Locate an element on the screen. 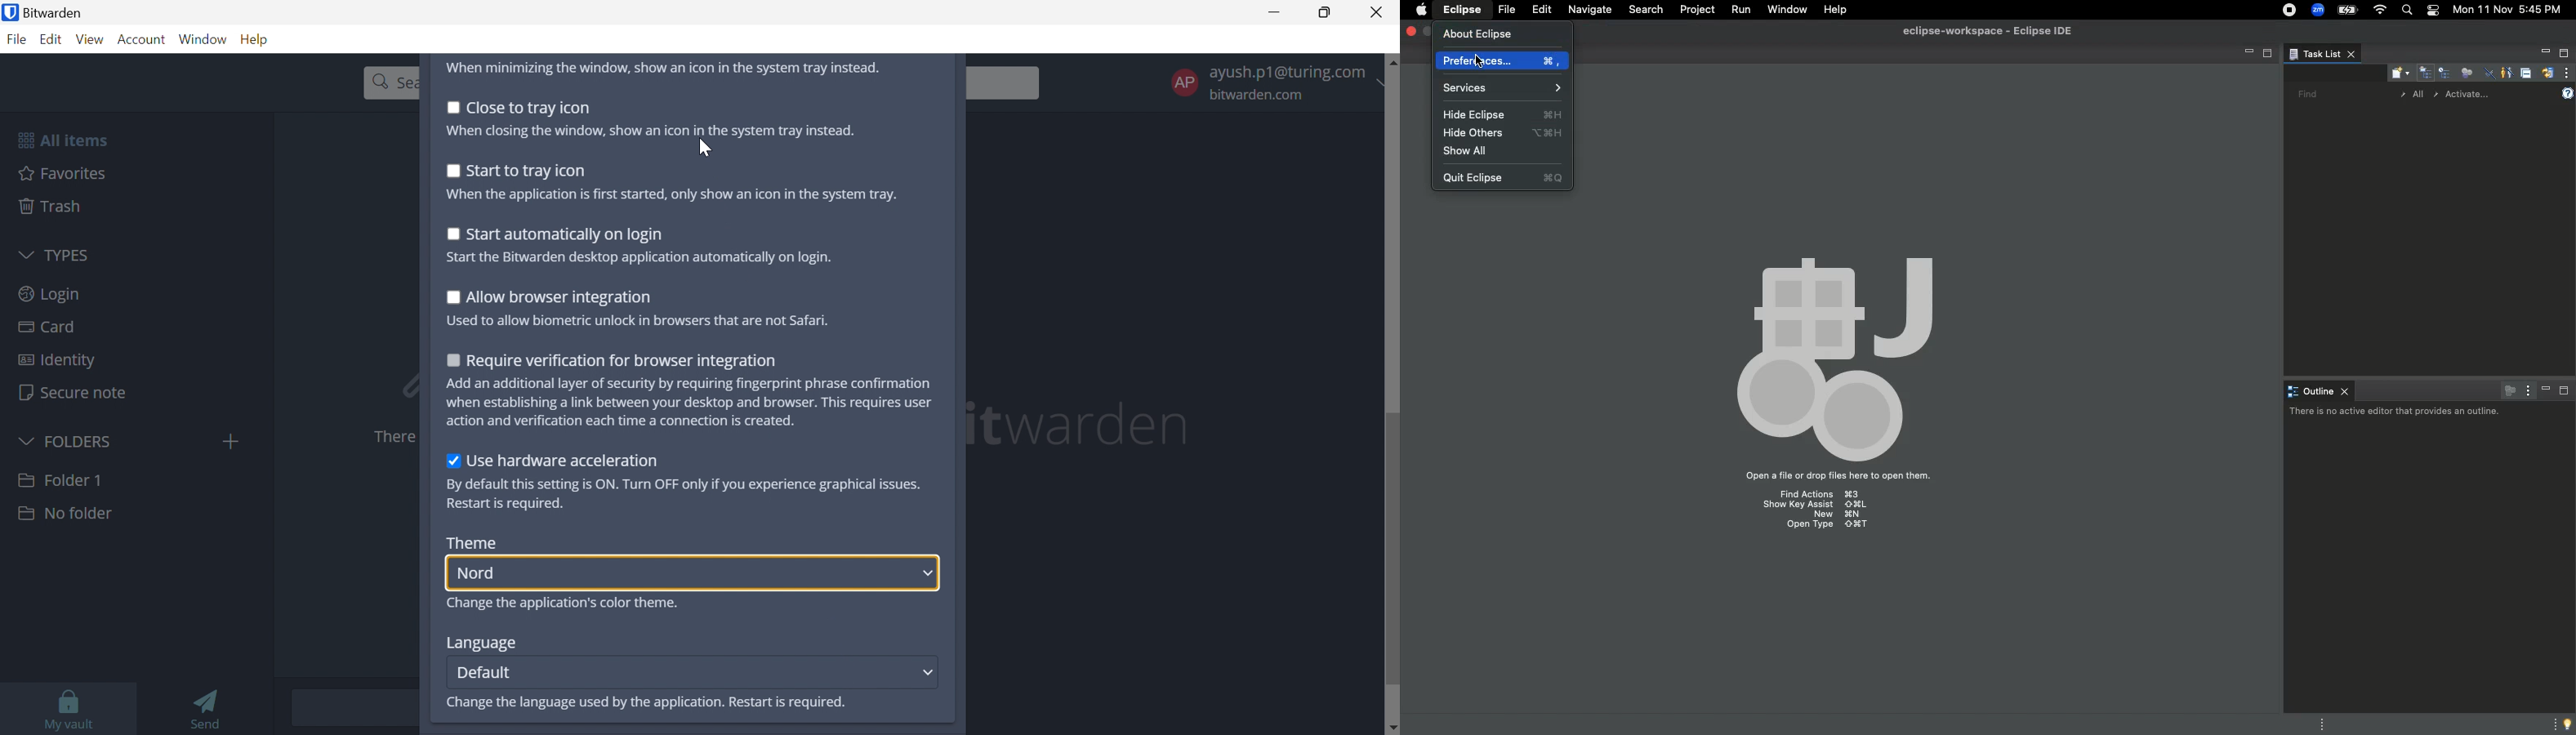  Start the Bitwarden desktop application automatically on login. is located at coordinates (641, 258).